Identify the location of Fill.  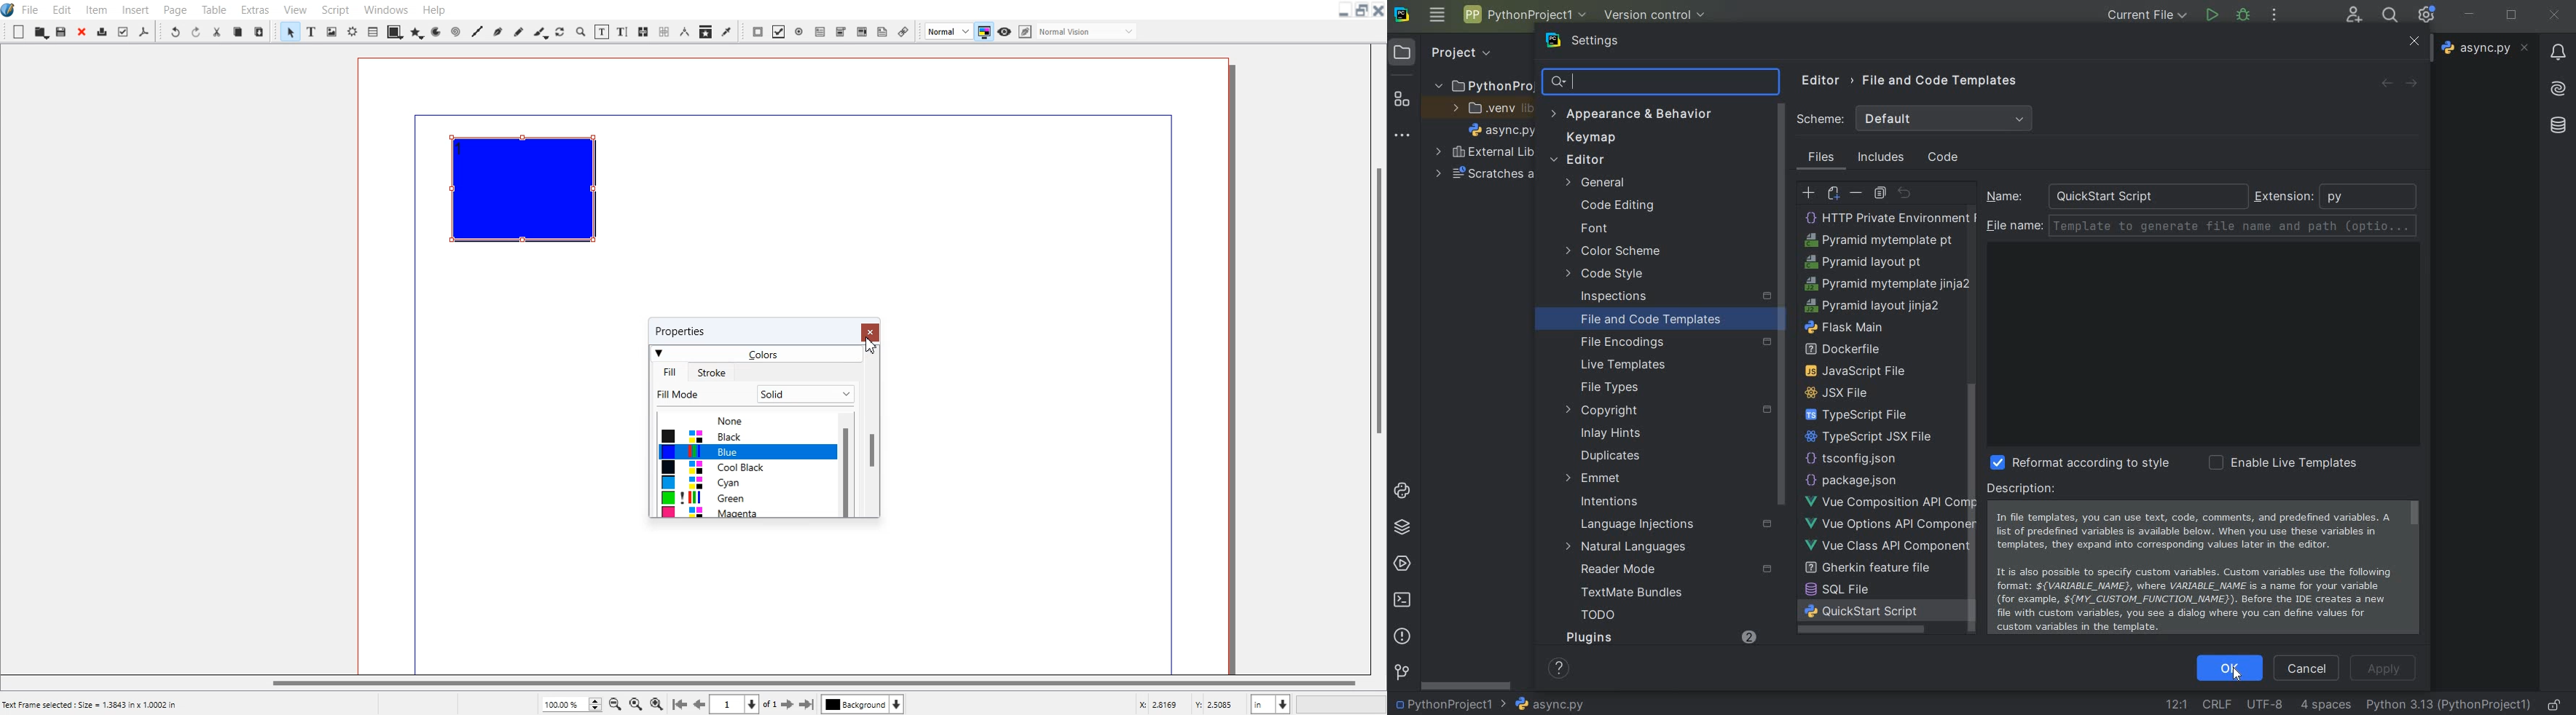
(668, 371).